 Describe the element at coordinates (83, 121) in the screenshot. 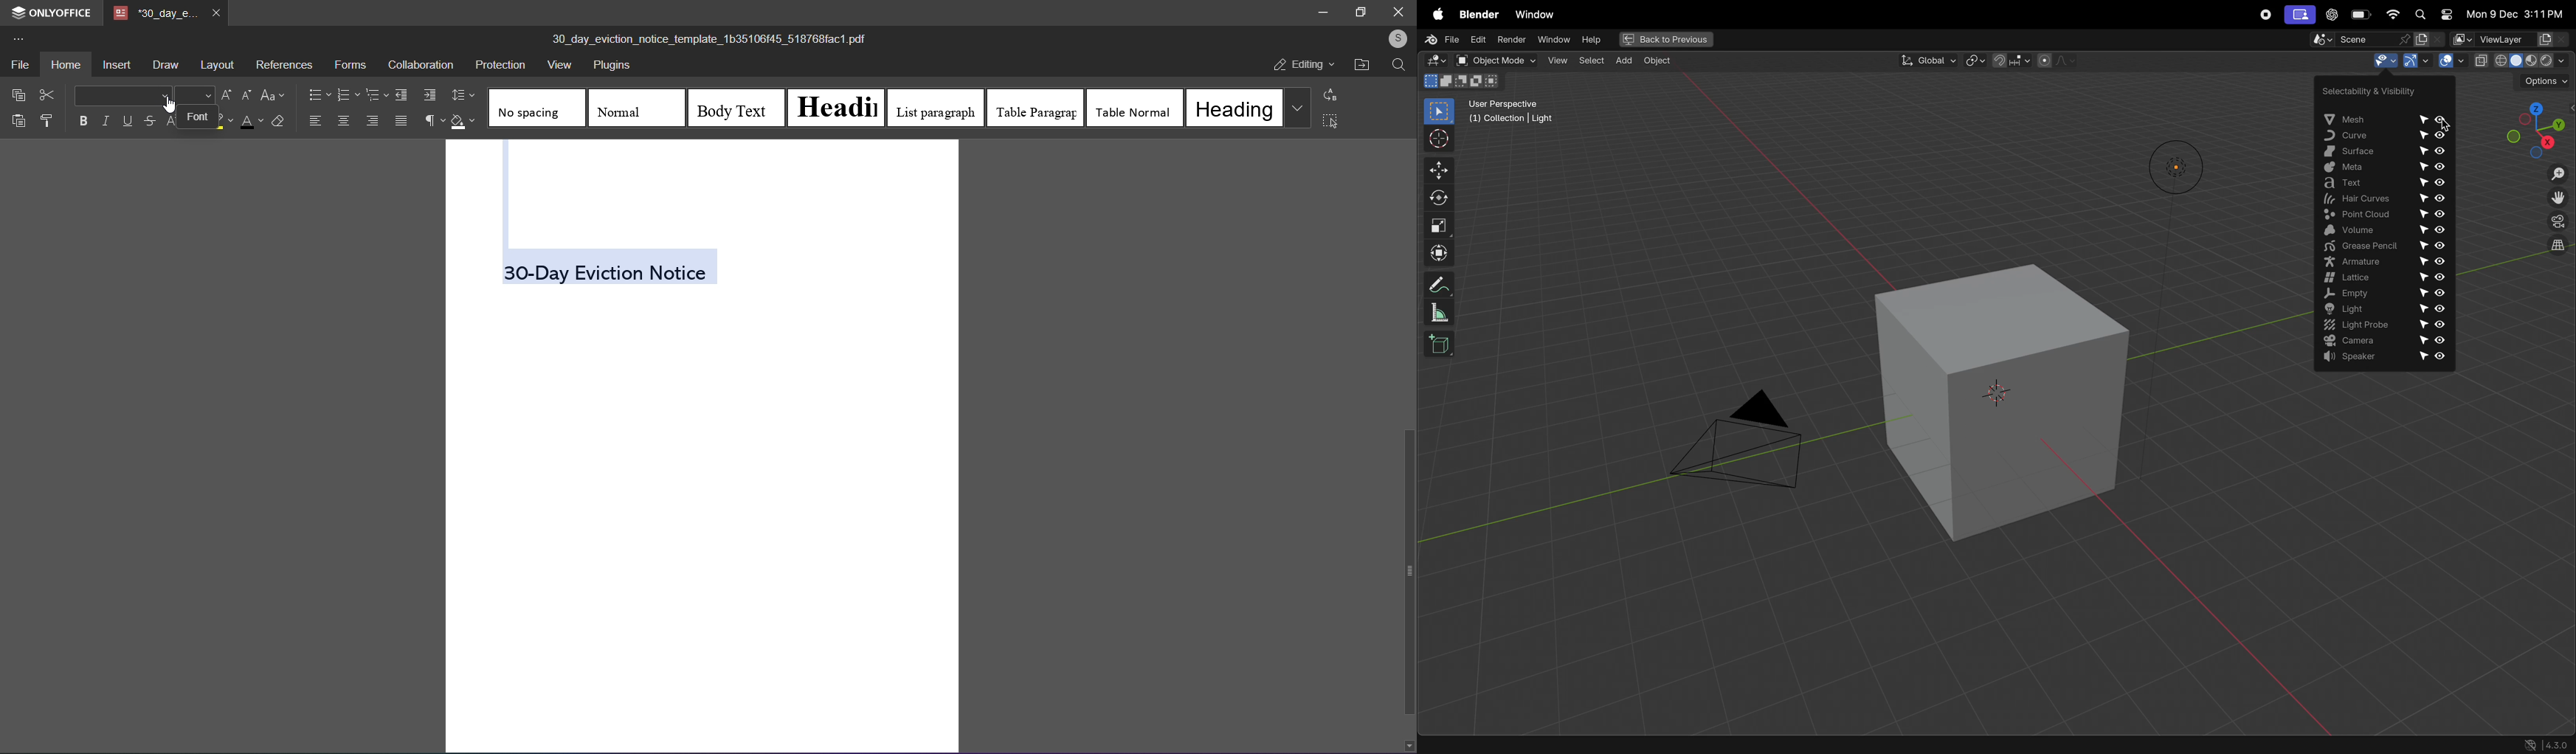

I see `bold` at that location.